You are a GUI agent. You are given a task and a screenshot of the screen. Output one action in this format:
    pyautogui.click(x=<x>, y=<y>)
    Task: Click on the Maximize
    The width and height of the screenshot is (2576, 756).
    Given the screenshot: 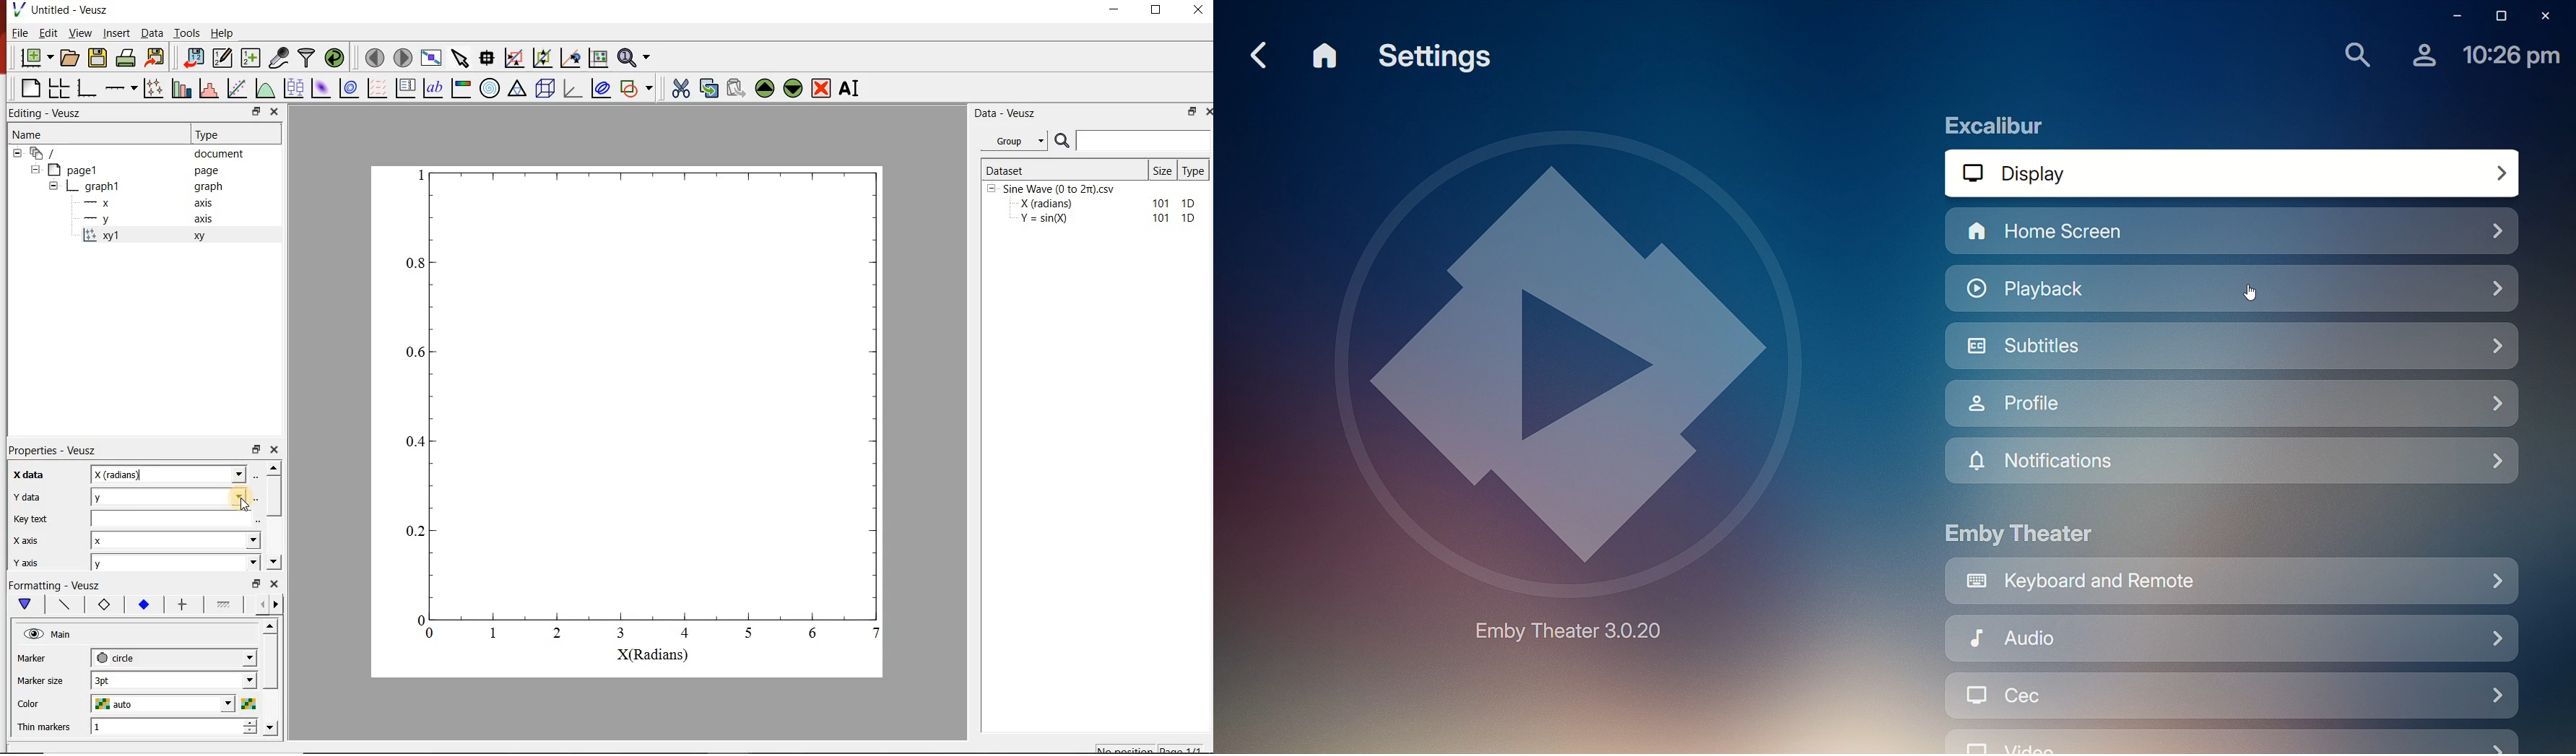 What is the action you would take?
    pyautogui.click(x=1157, y=10)
    